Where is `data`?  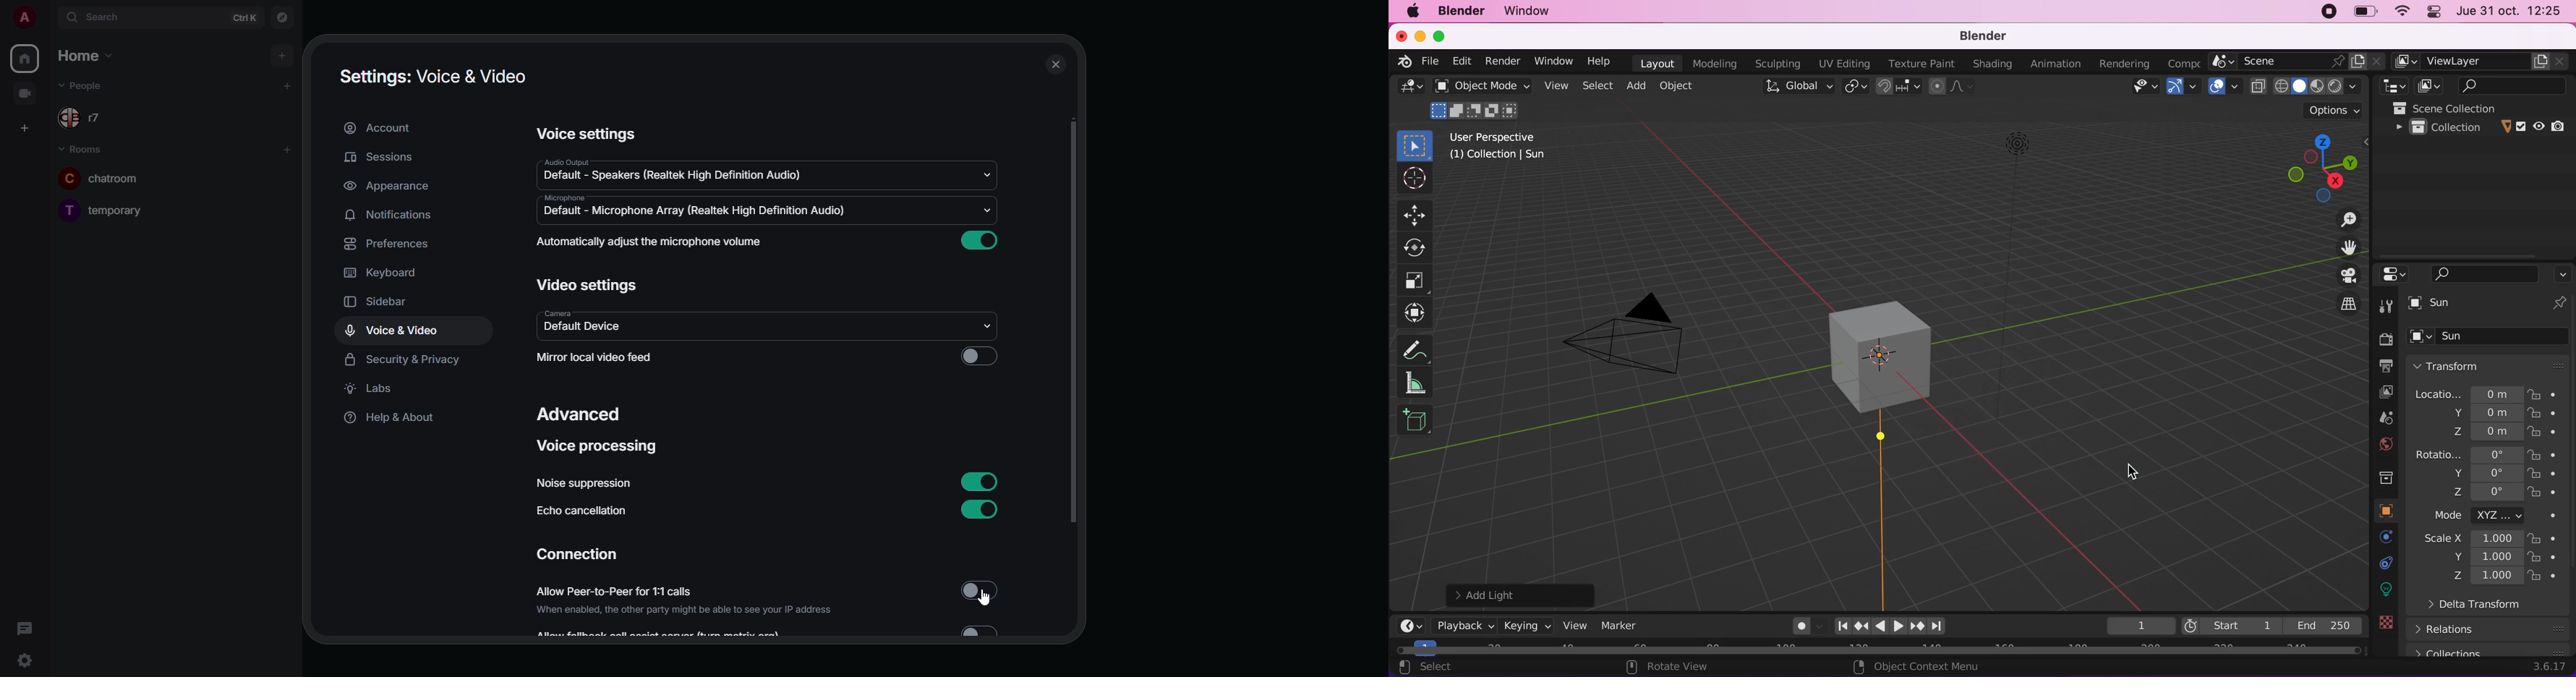 data is located at coordinates (2383, 640).